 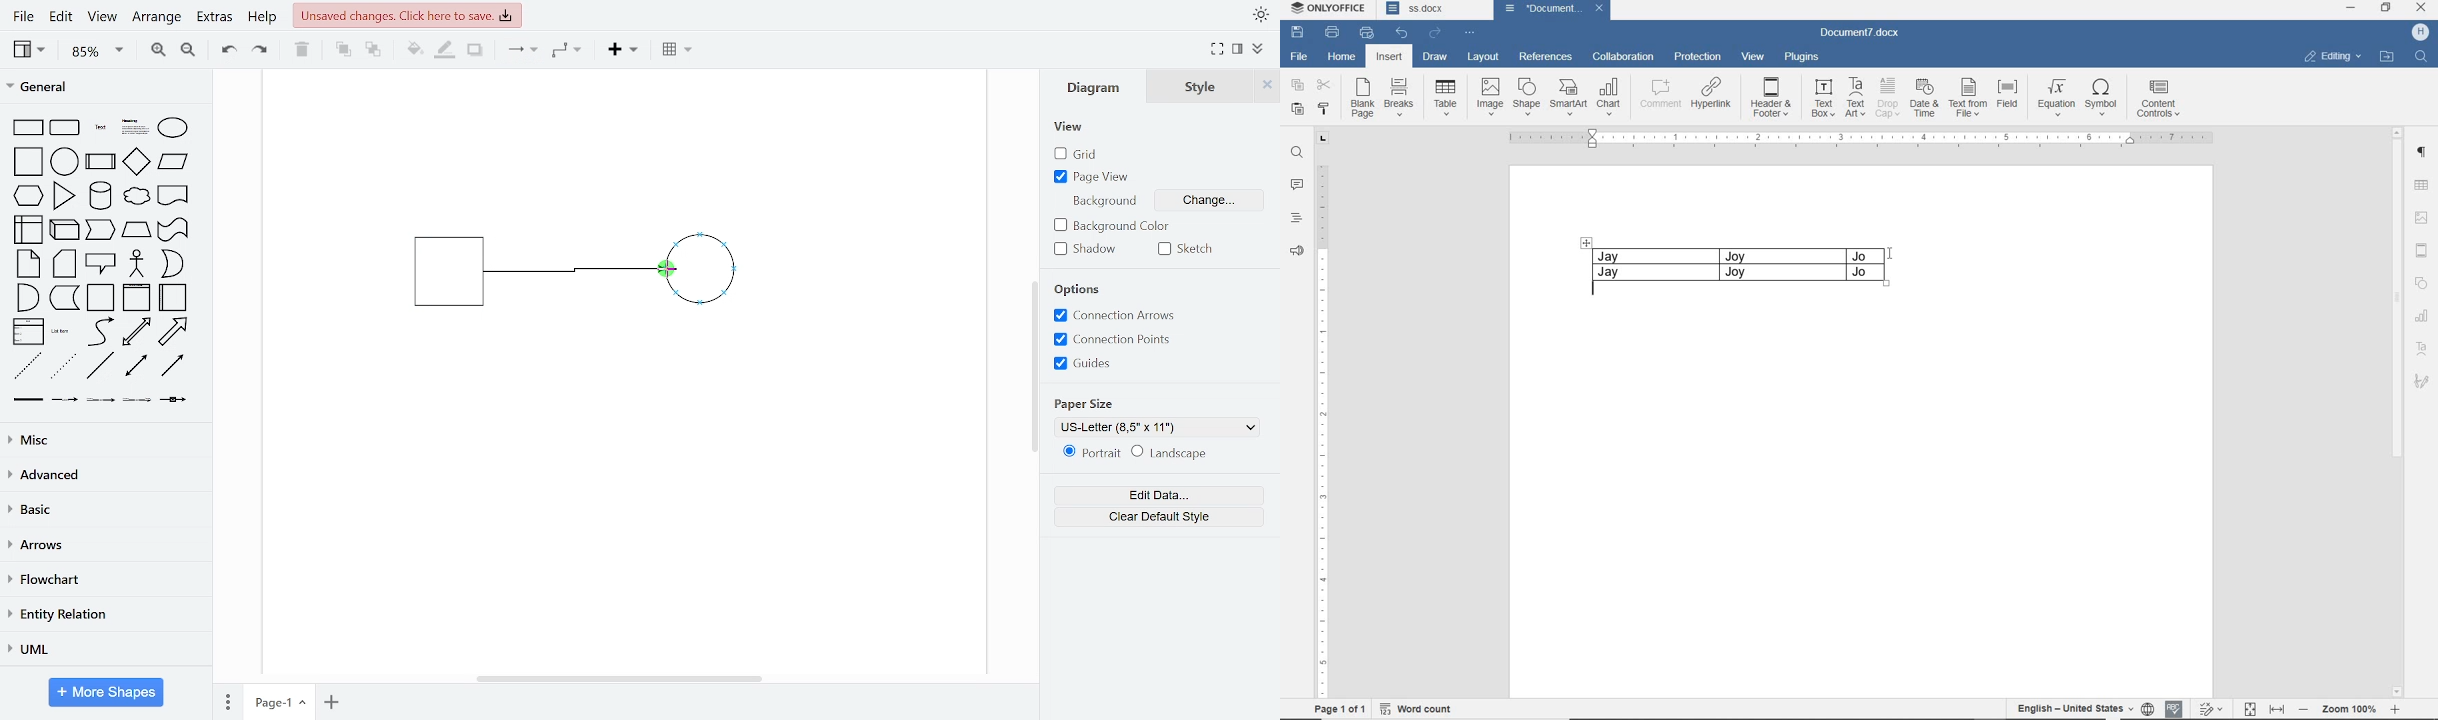 I want to click on CONTENT CONTROLS, so click(x=2161, y=99).